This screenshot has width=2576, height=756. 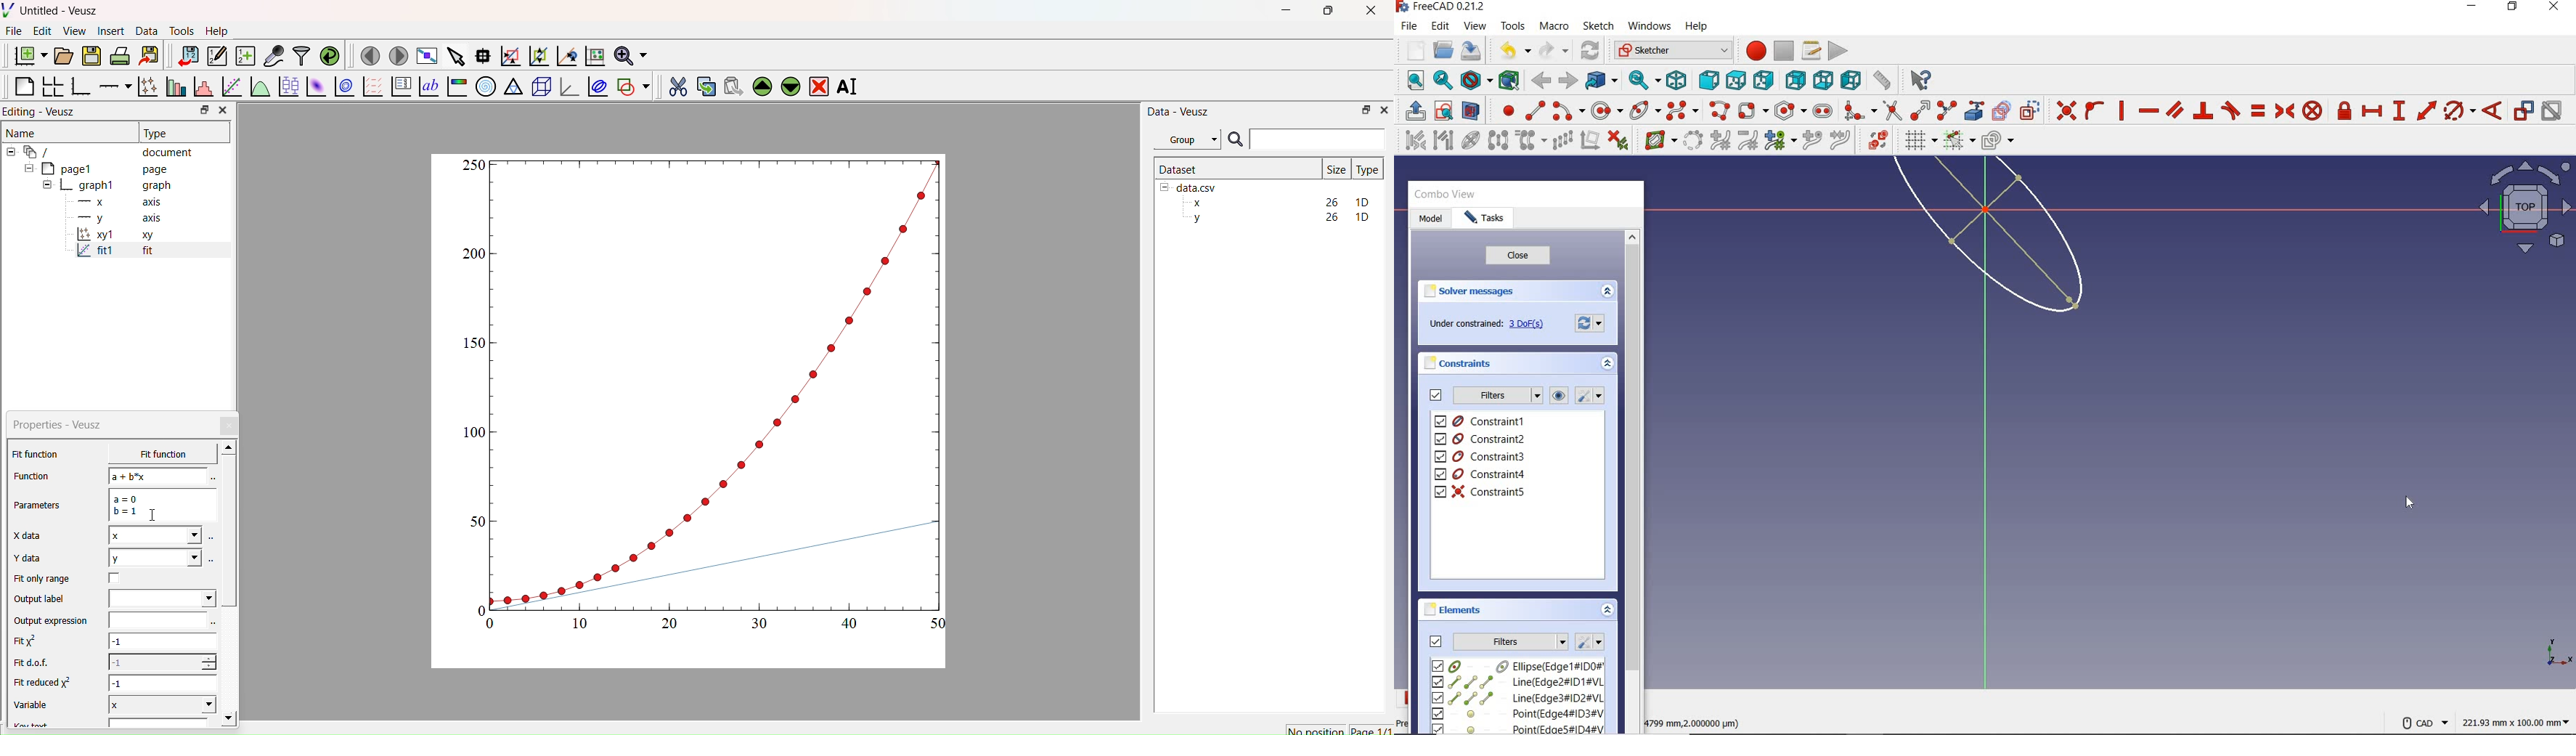 I want to click on bottom, so click(x=1823, y=78).